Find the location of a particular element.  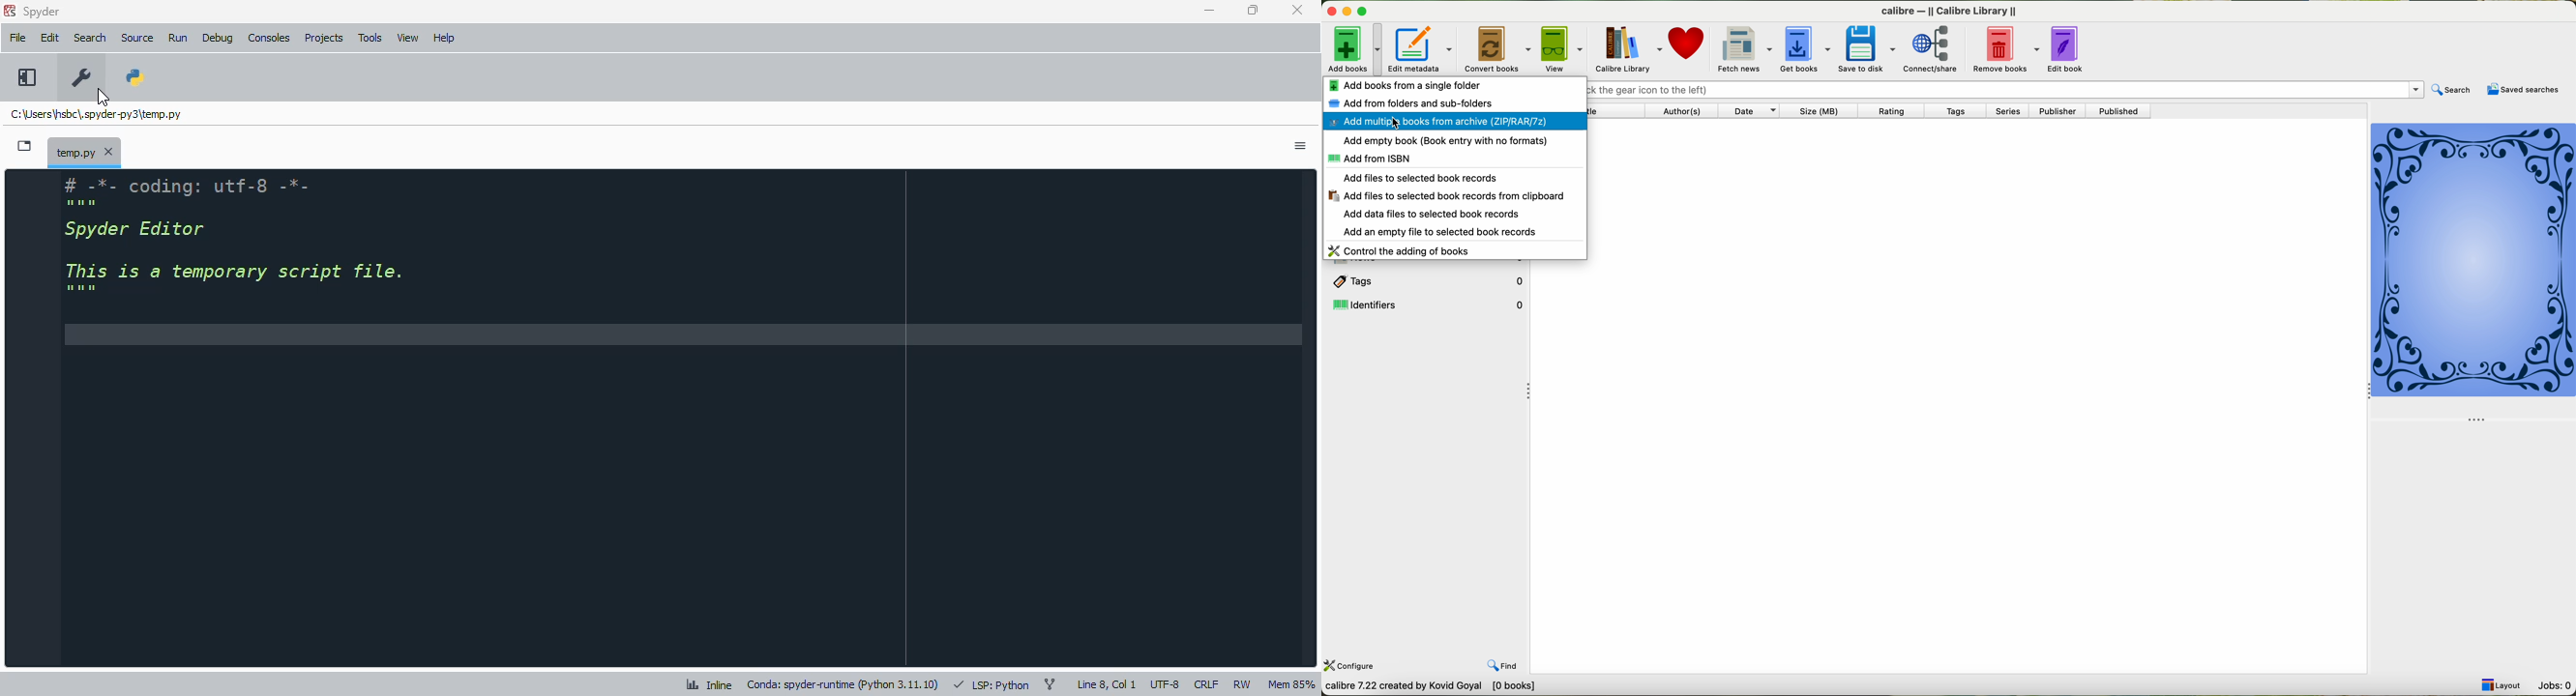

Mem 85% is located at coordinates (1290, 683).